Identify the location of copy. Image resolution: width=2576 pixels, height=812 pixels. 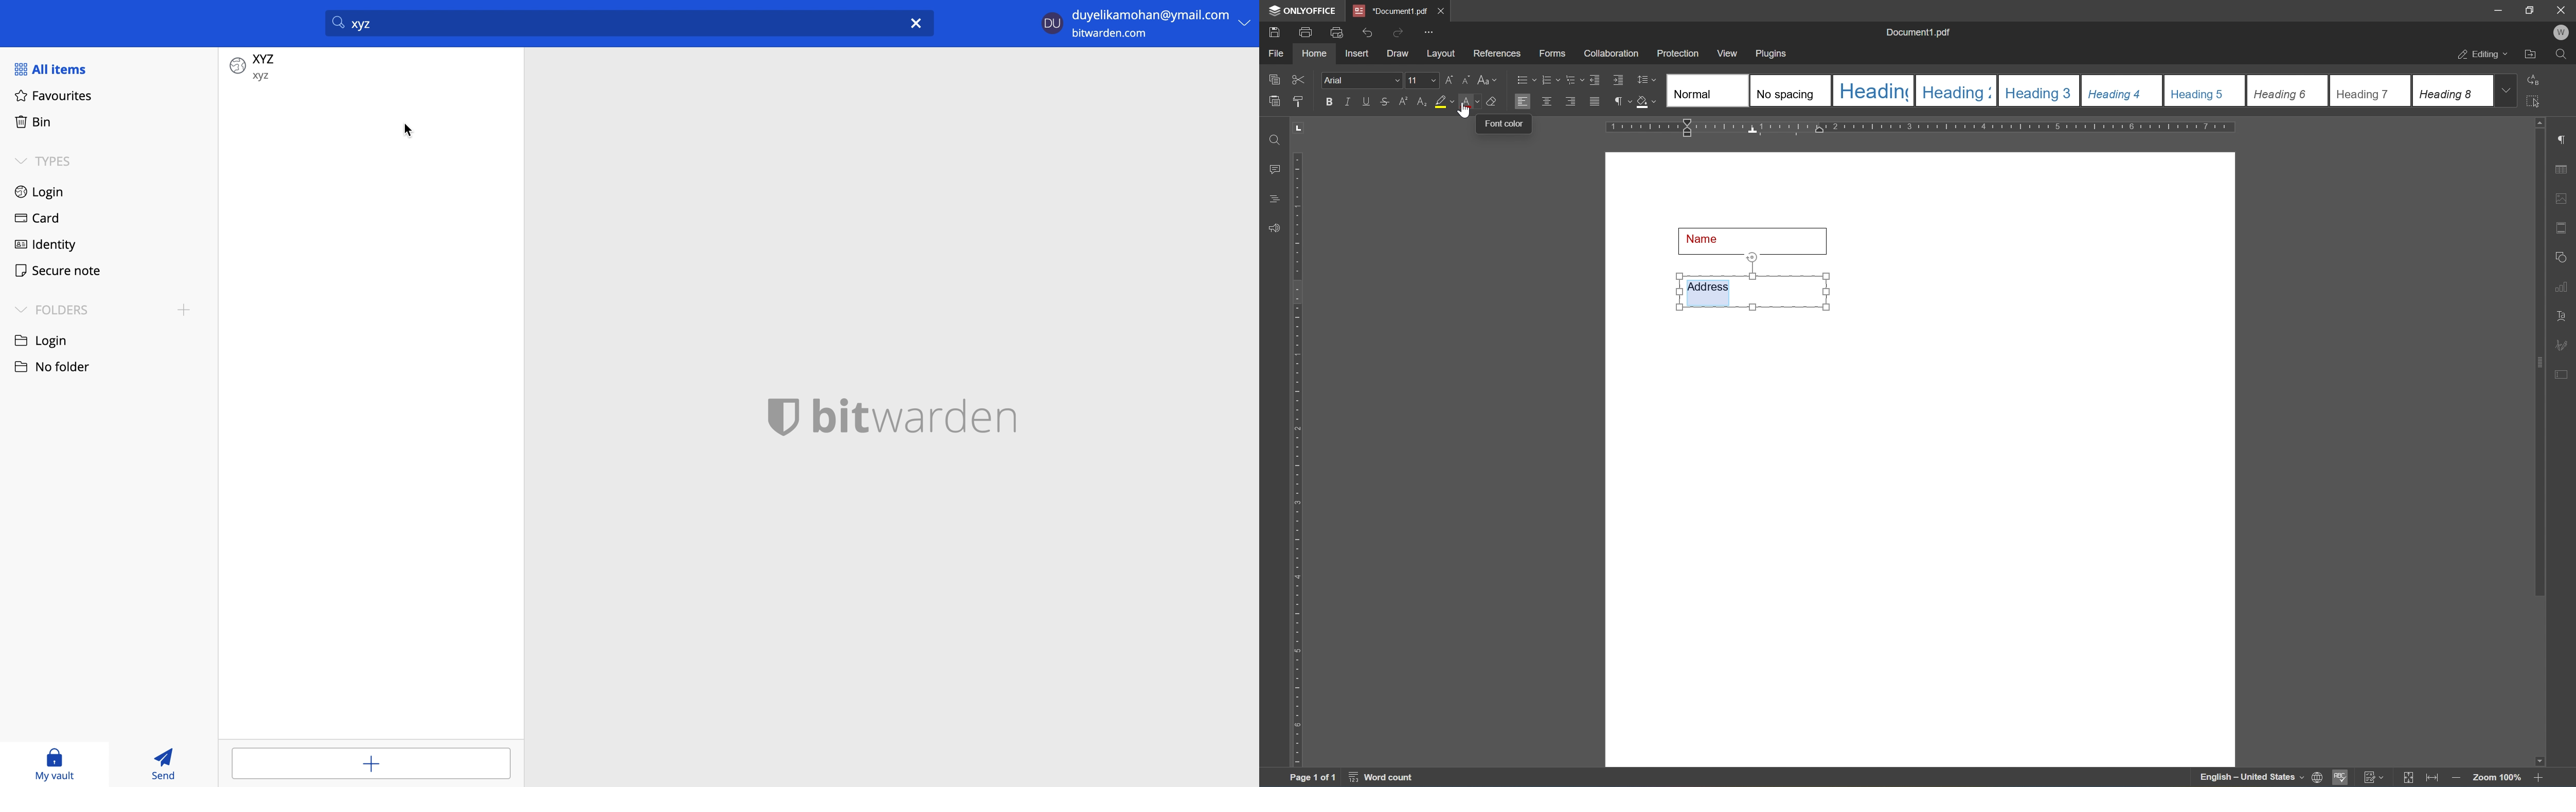
(1275, 101).